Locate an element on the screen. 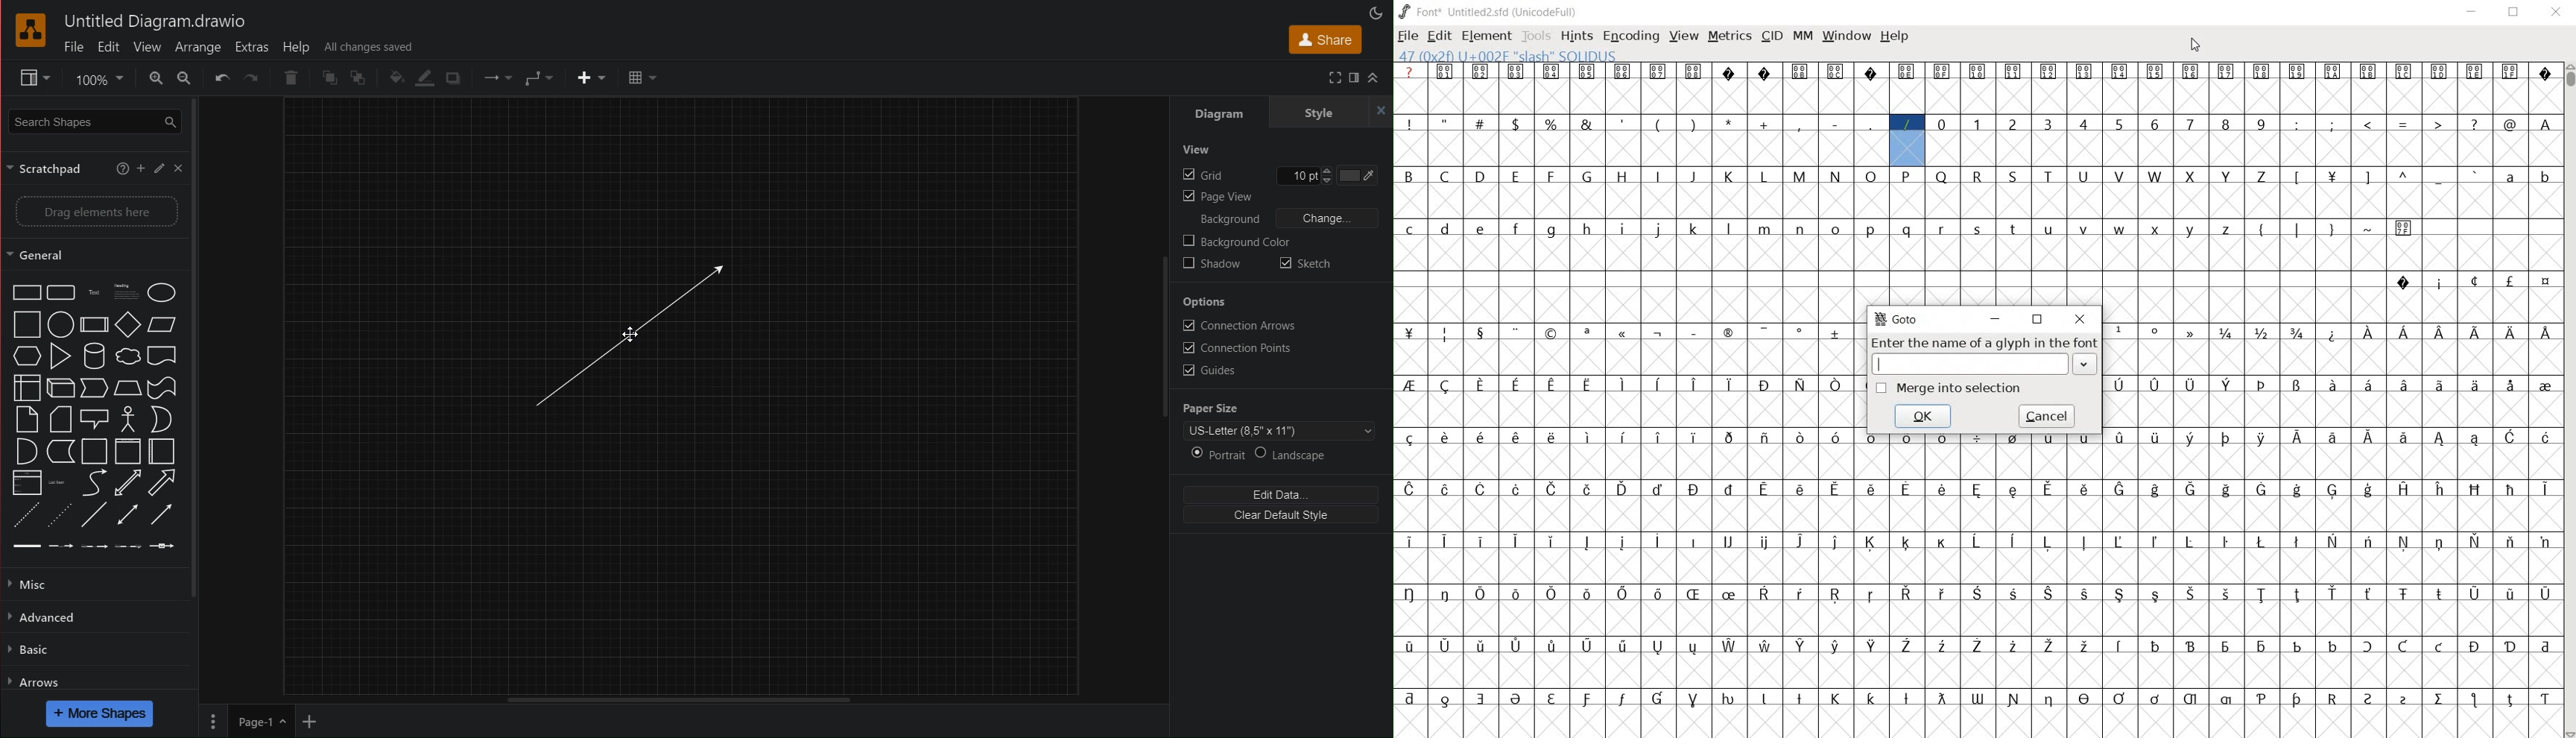 The image size is (2576, 756). glyph is located at coordinates (1766, 645).